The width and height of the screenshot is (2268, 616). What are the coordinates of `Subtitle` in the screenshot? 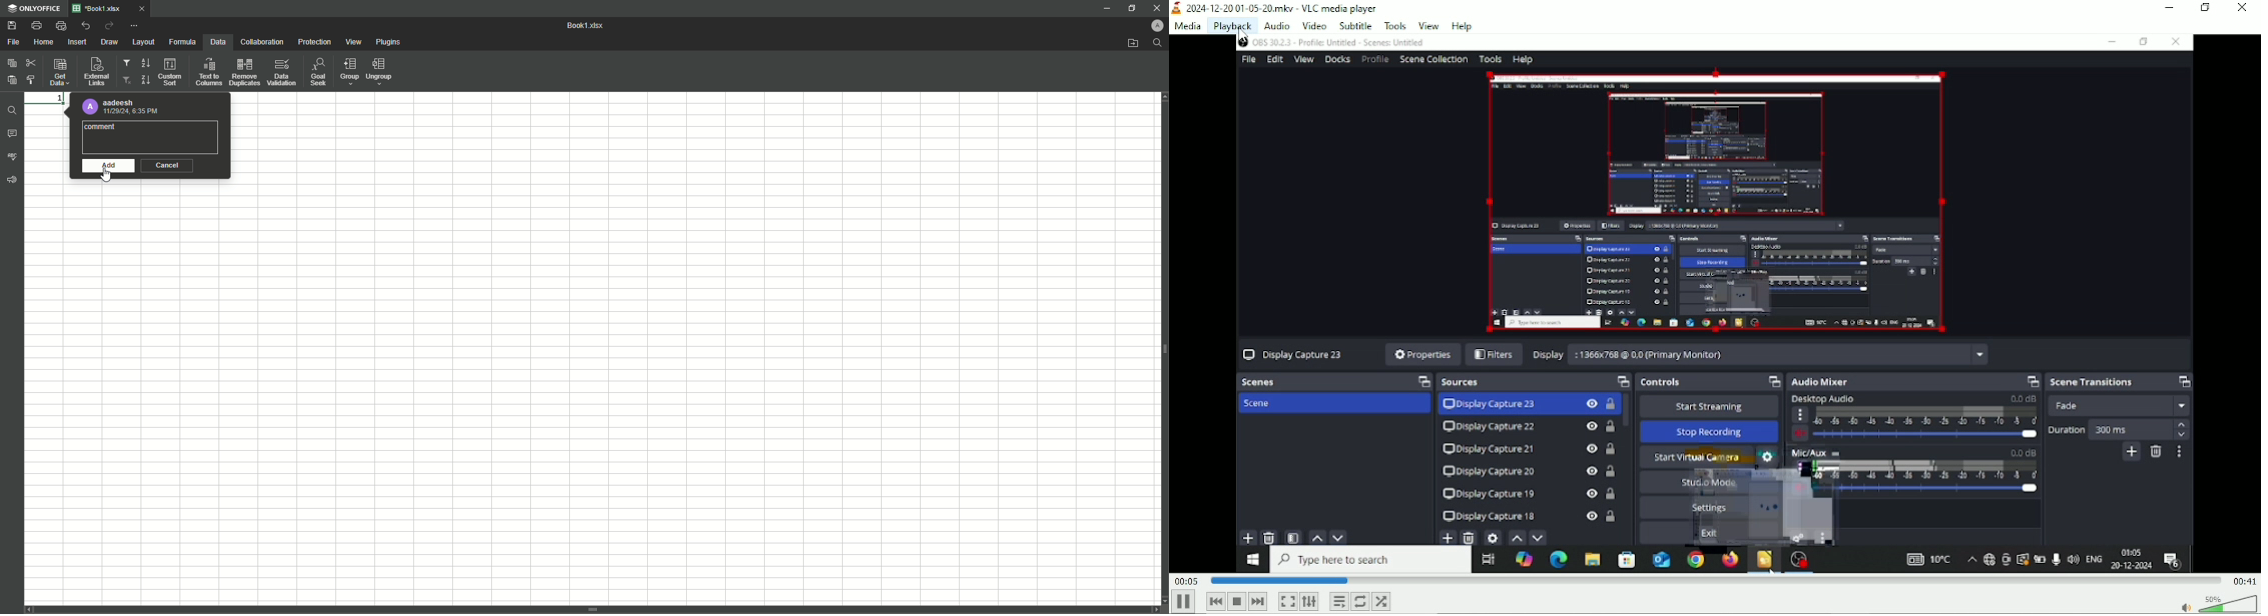 It's located at (1357, 26).